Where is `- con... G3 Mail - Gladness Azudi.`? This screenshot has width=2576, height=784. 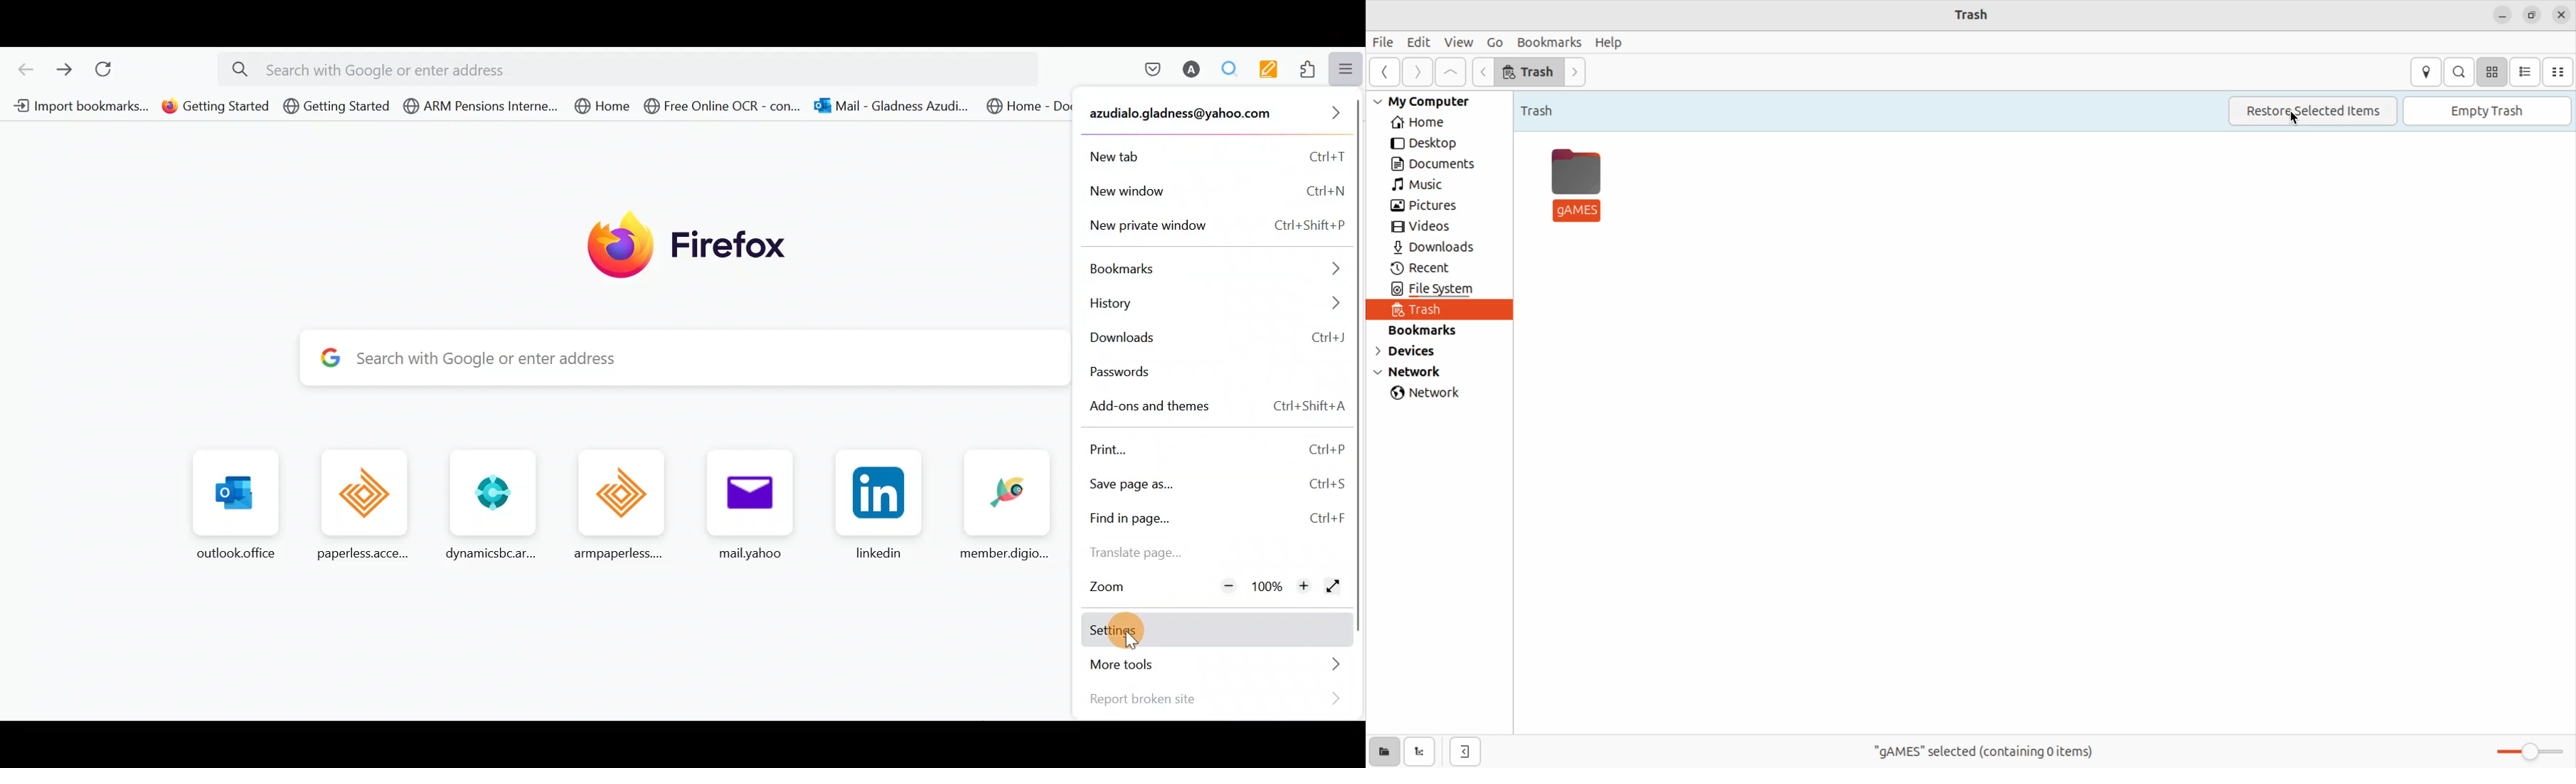 - con... G3 Mail - Gladness Azudi. is located at coordinates (887, 107).